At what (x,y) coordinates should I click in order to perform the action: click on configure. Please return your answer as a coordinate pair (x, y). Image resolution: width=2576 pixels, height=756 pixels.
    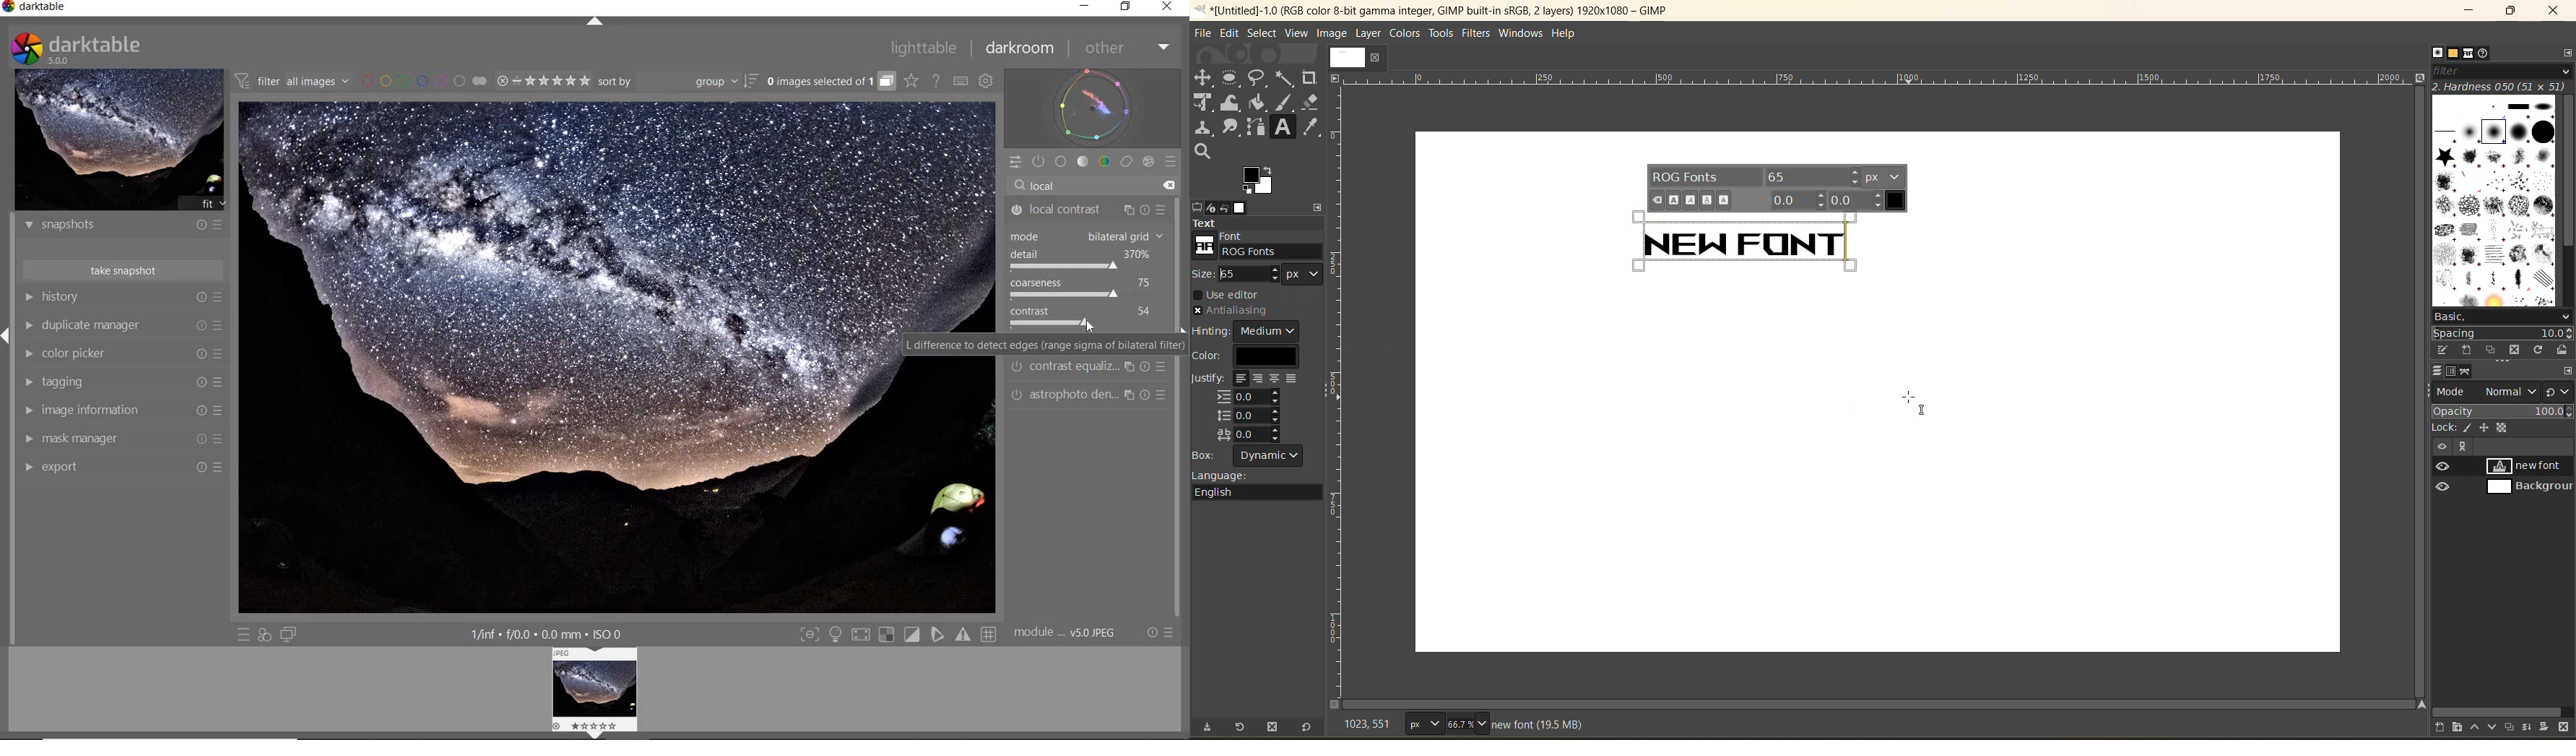
    Looking at the image, I should click on (2567, 52).